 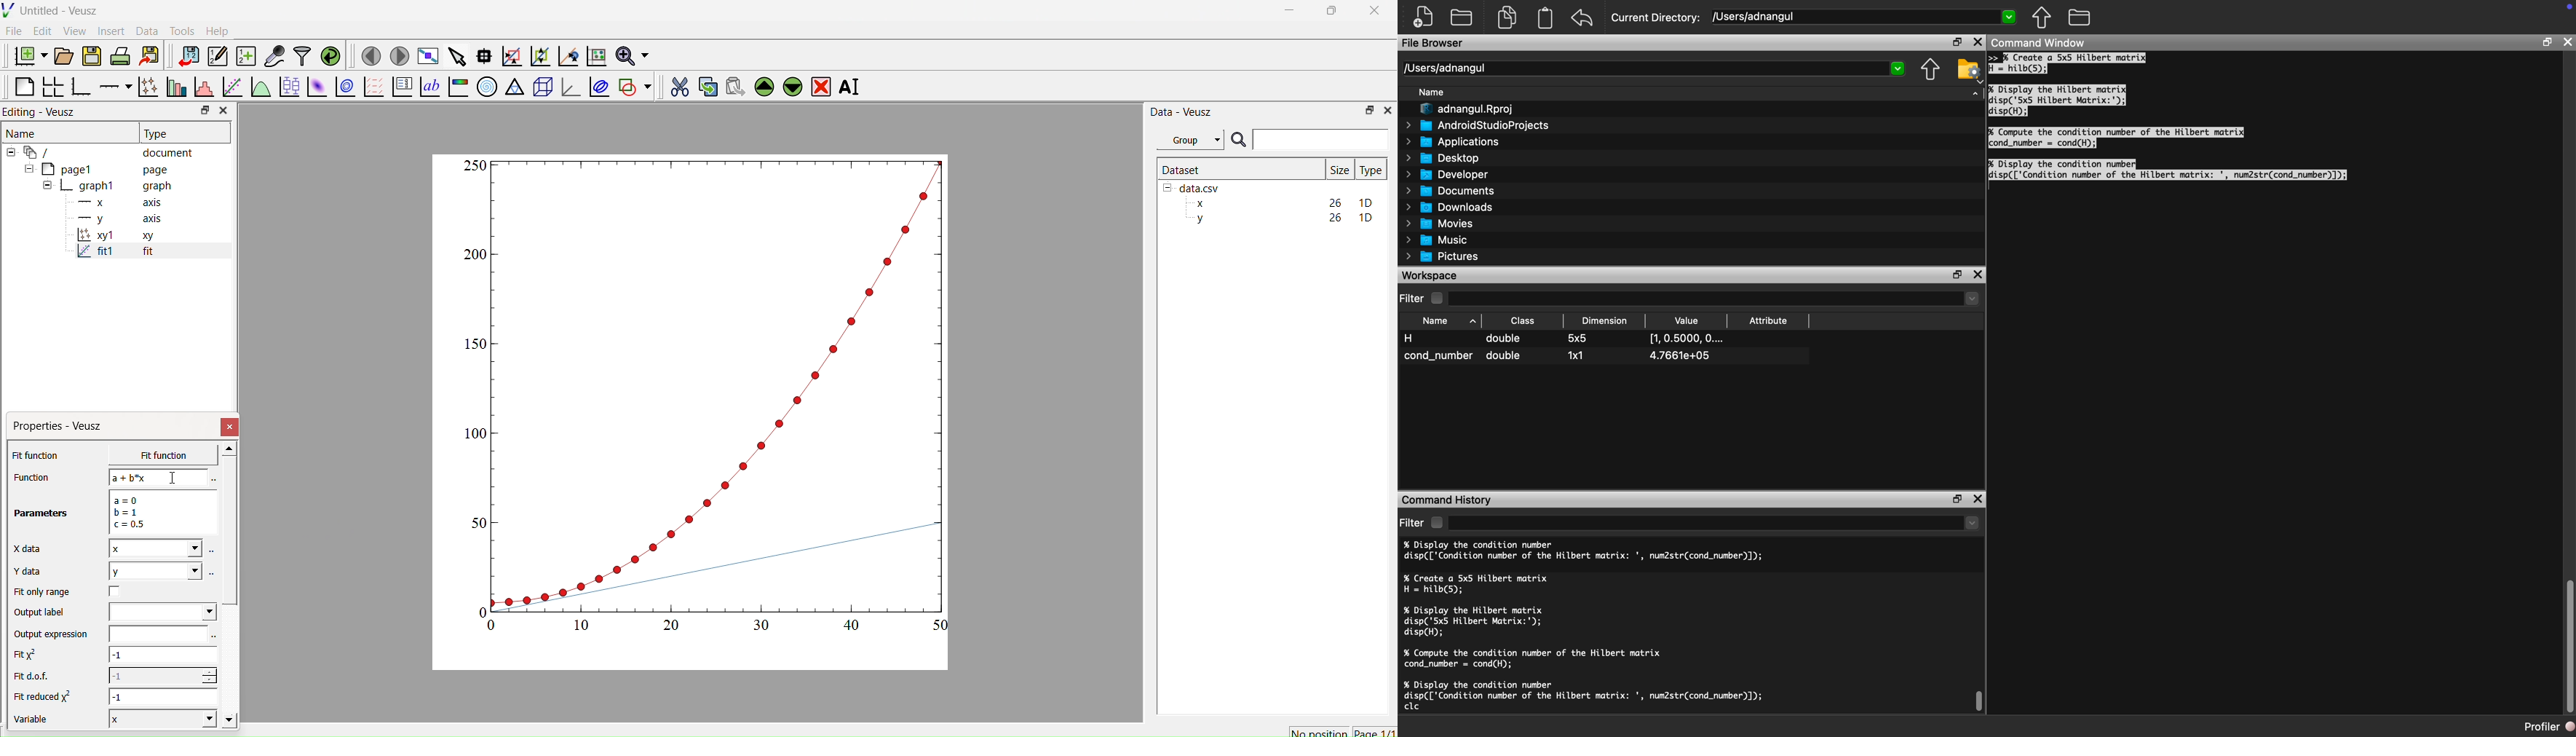 I want to click on Restore Down, so click(x=1957, y=499).